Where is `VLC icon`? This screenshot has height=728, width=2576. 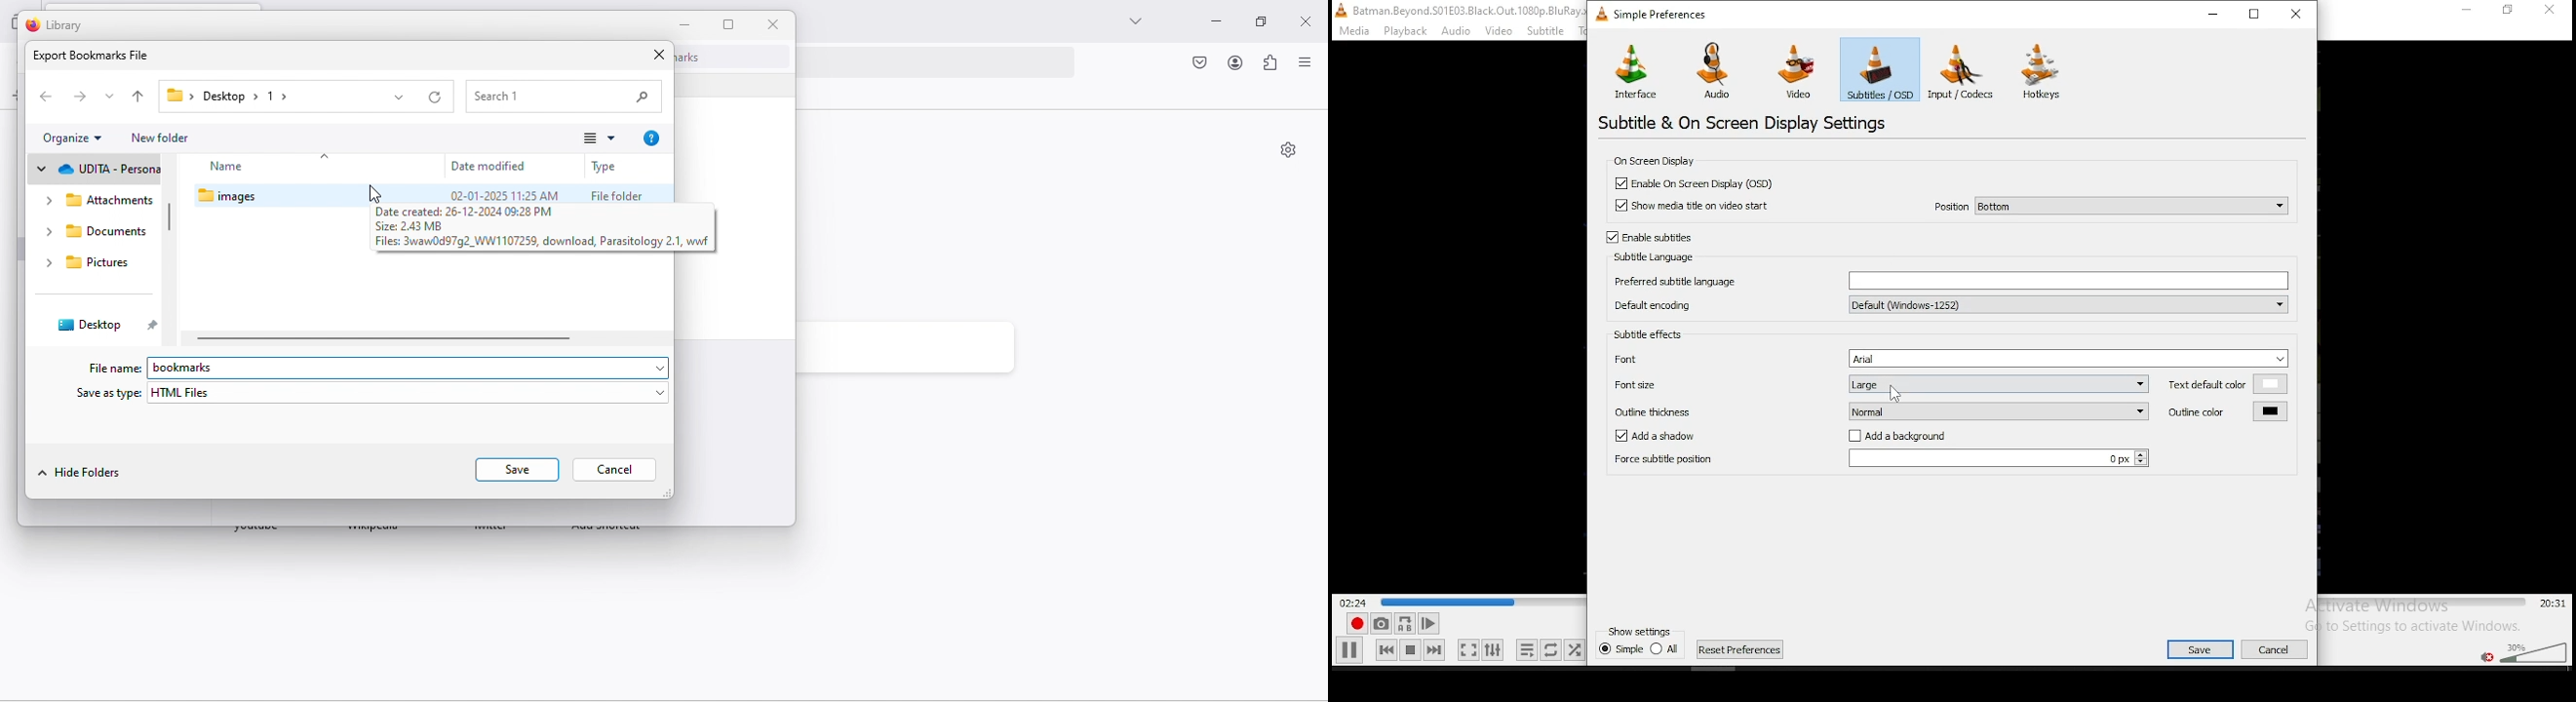 VLC icon is located at coordinates (1340, 10).